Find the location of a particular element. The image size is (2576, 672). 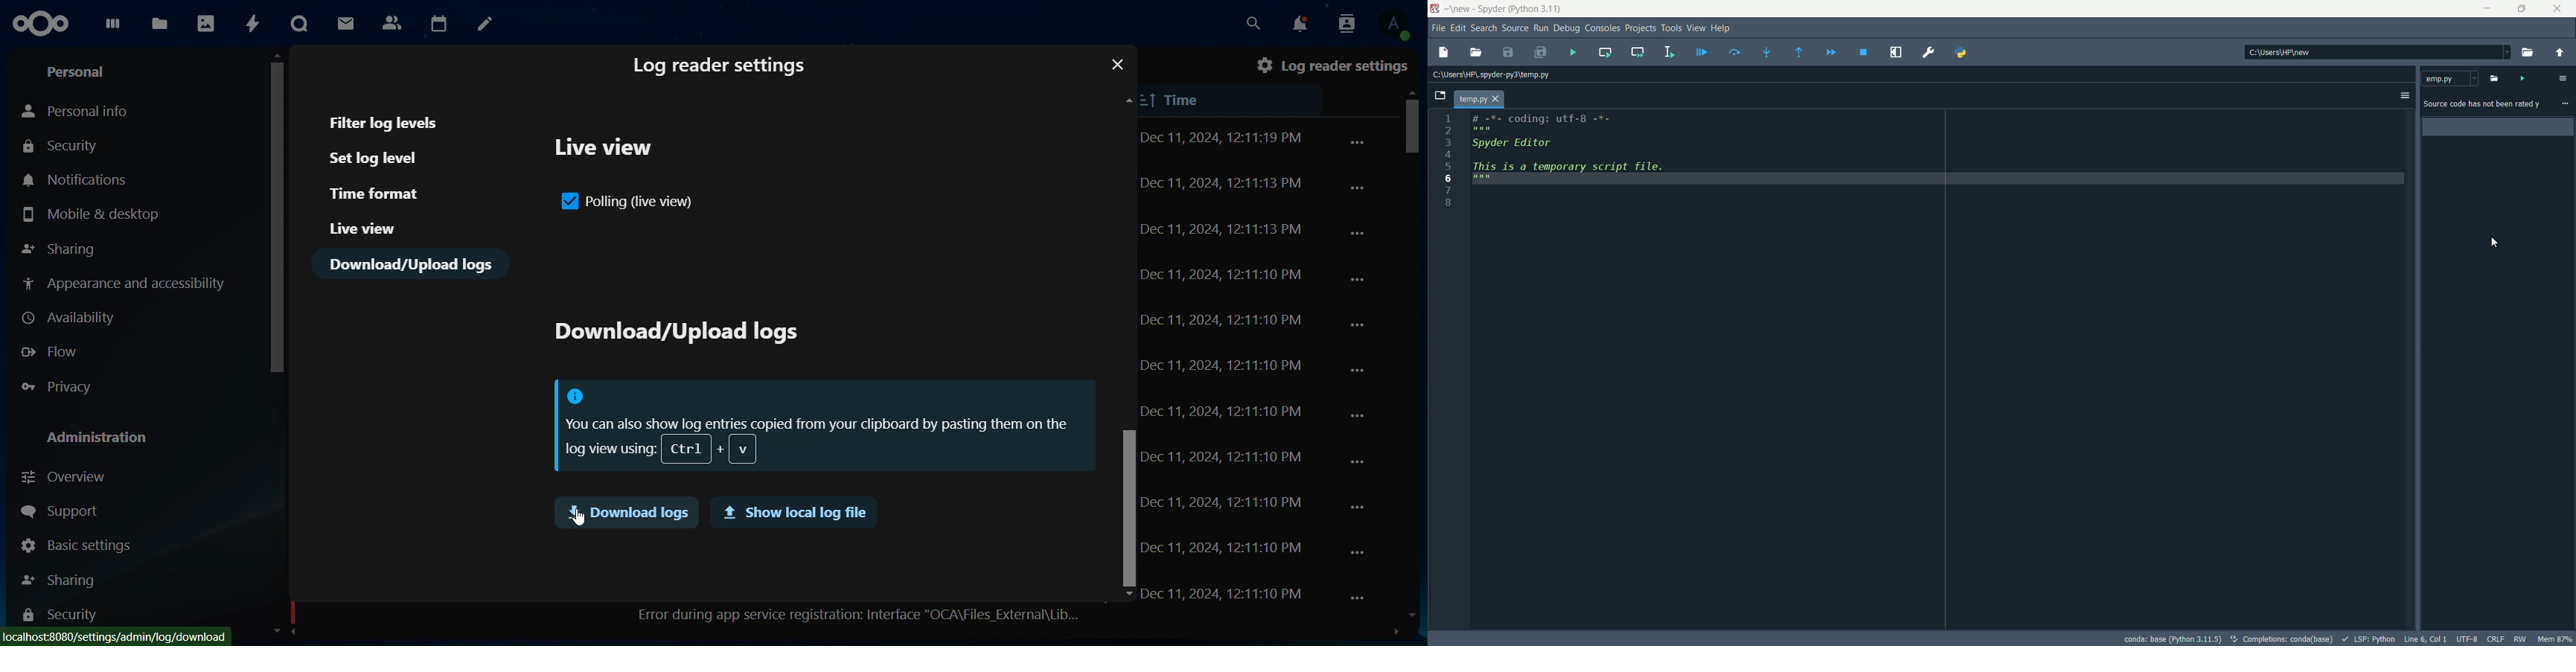

# =-%=- Coding: uti-o -7- is located at coordinates (1538, 123).